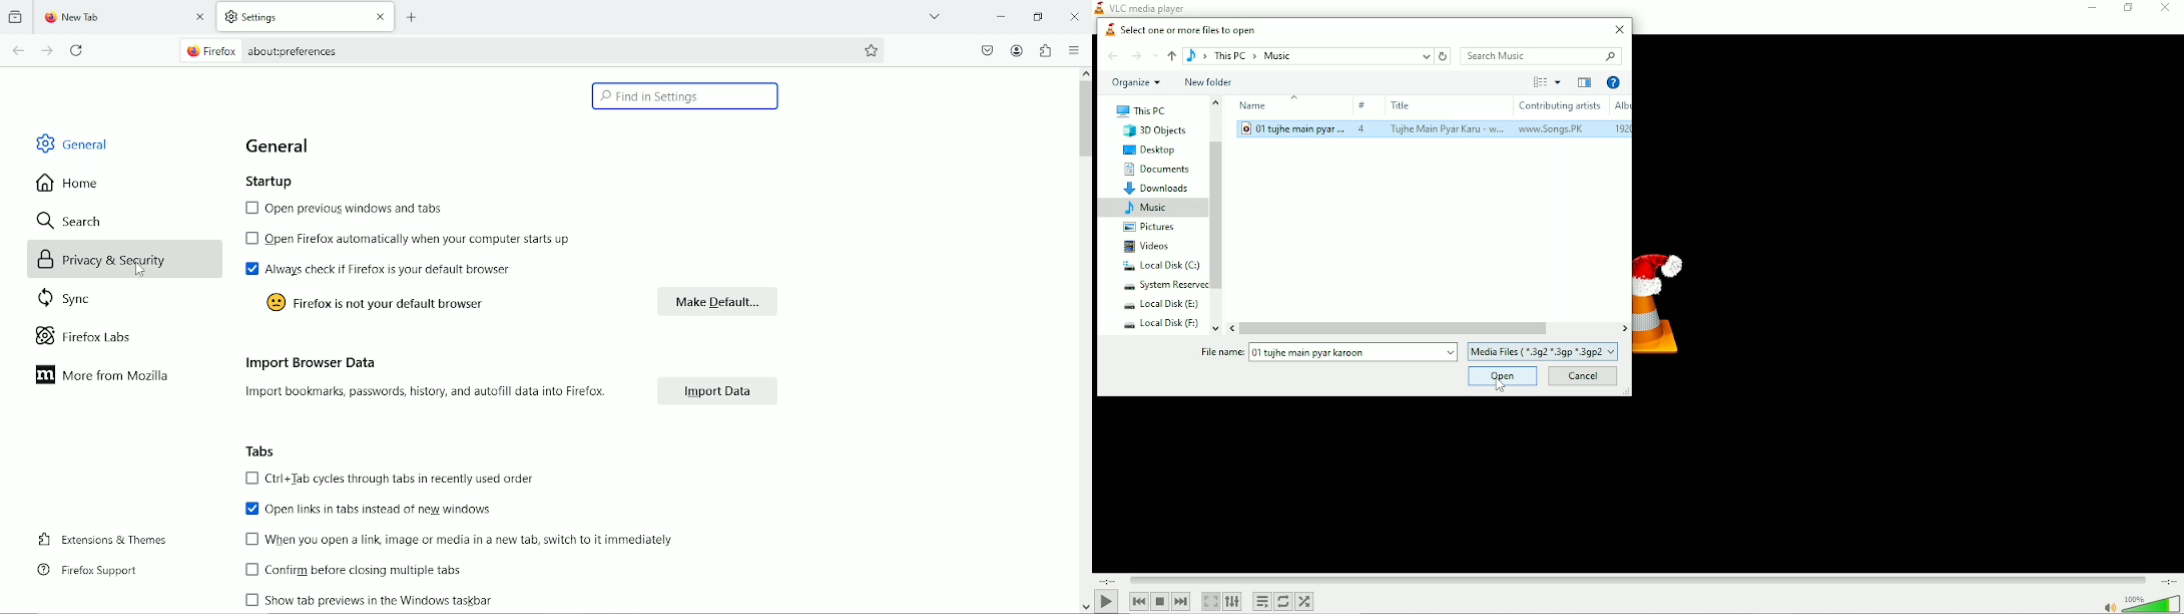 The height and width of the screenshot is (616, 2184). What do you see at coordinates (1363, 105) in the screenshot?
I see `#` at bounding box center [1363, 105].